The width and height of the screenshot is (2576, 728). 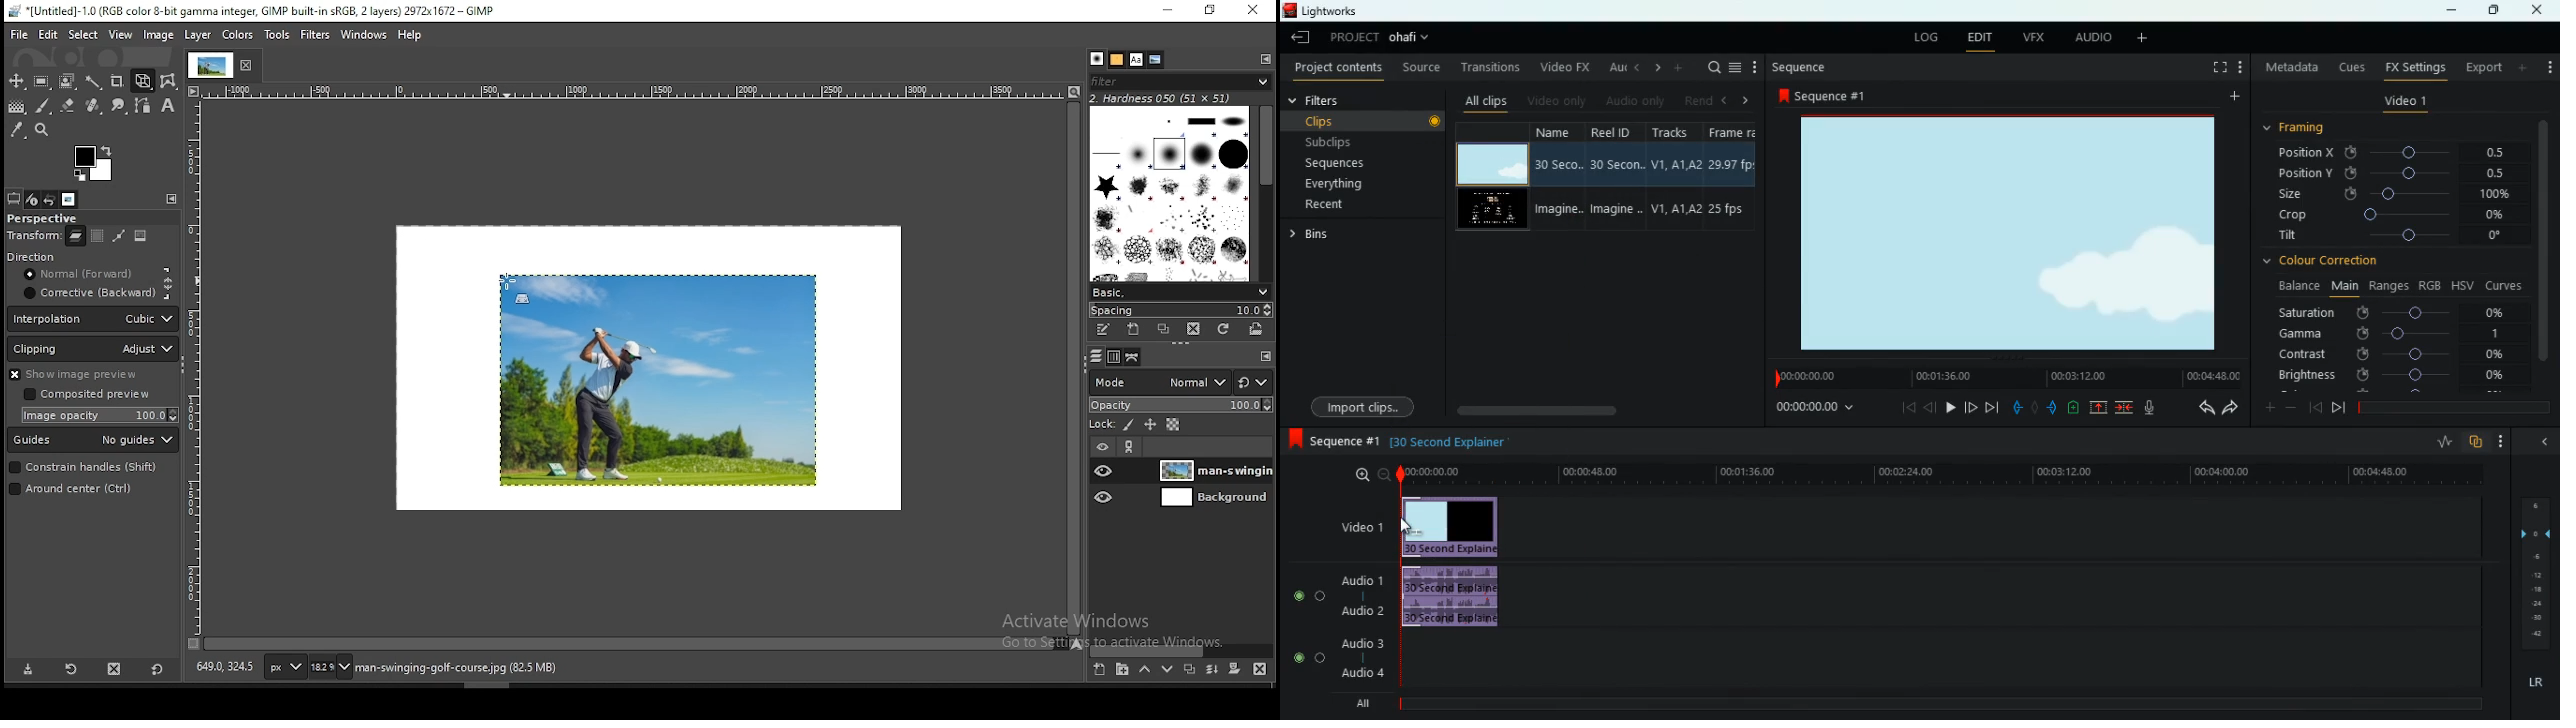 I want to click on help, so click(x=409, y=36).